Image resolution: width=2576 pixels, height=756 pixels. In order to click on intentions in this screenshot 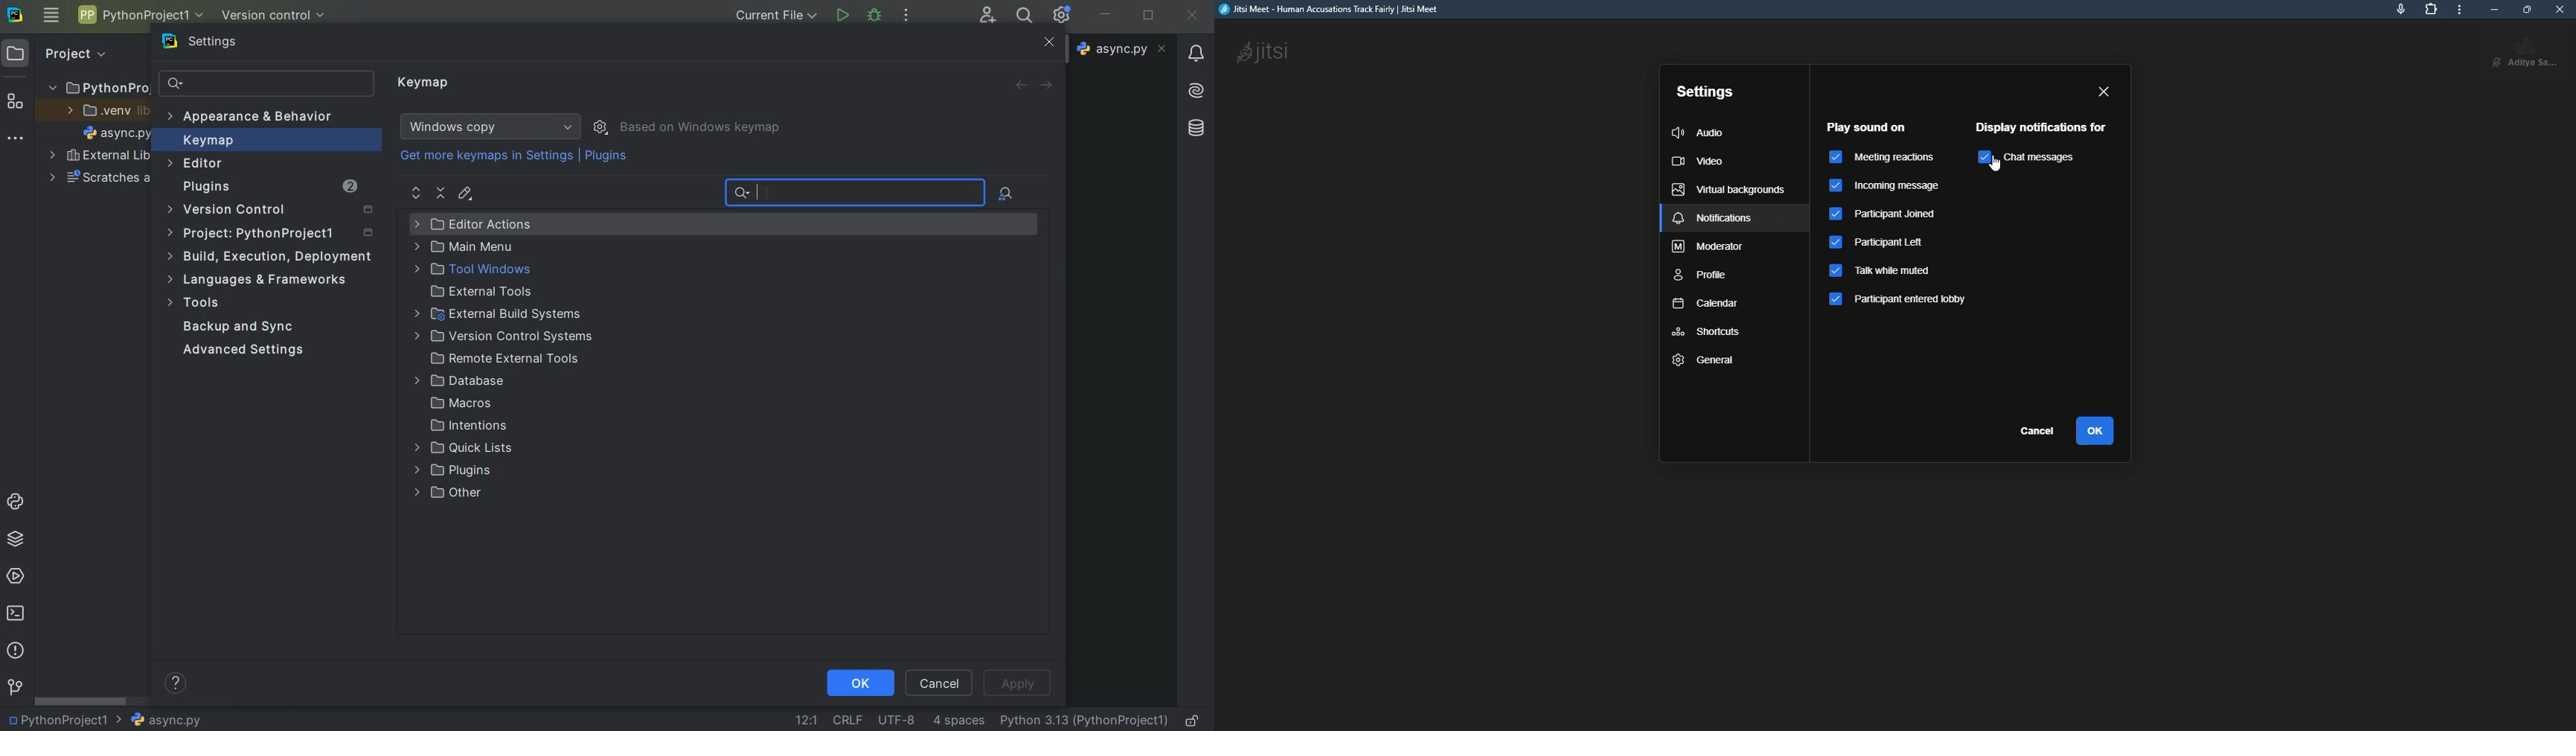, I will do `click(455, 426)`.